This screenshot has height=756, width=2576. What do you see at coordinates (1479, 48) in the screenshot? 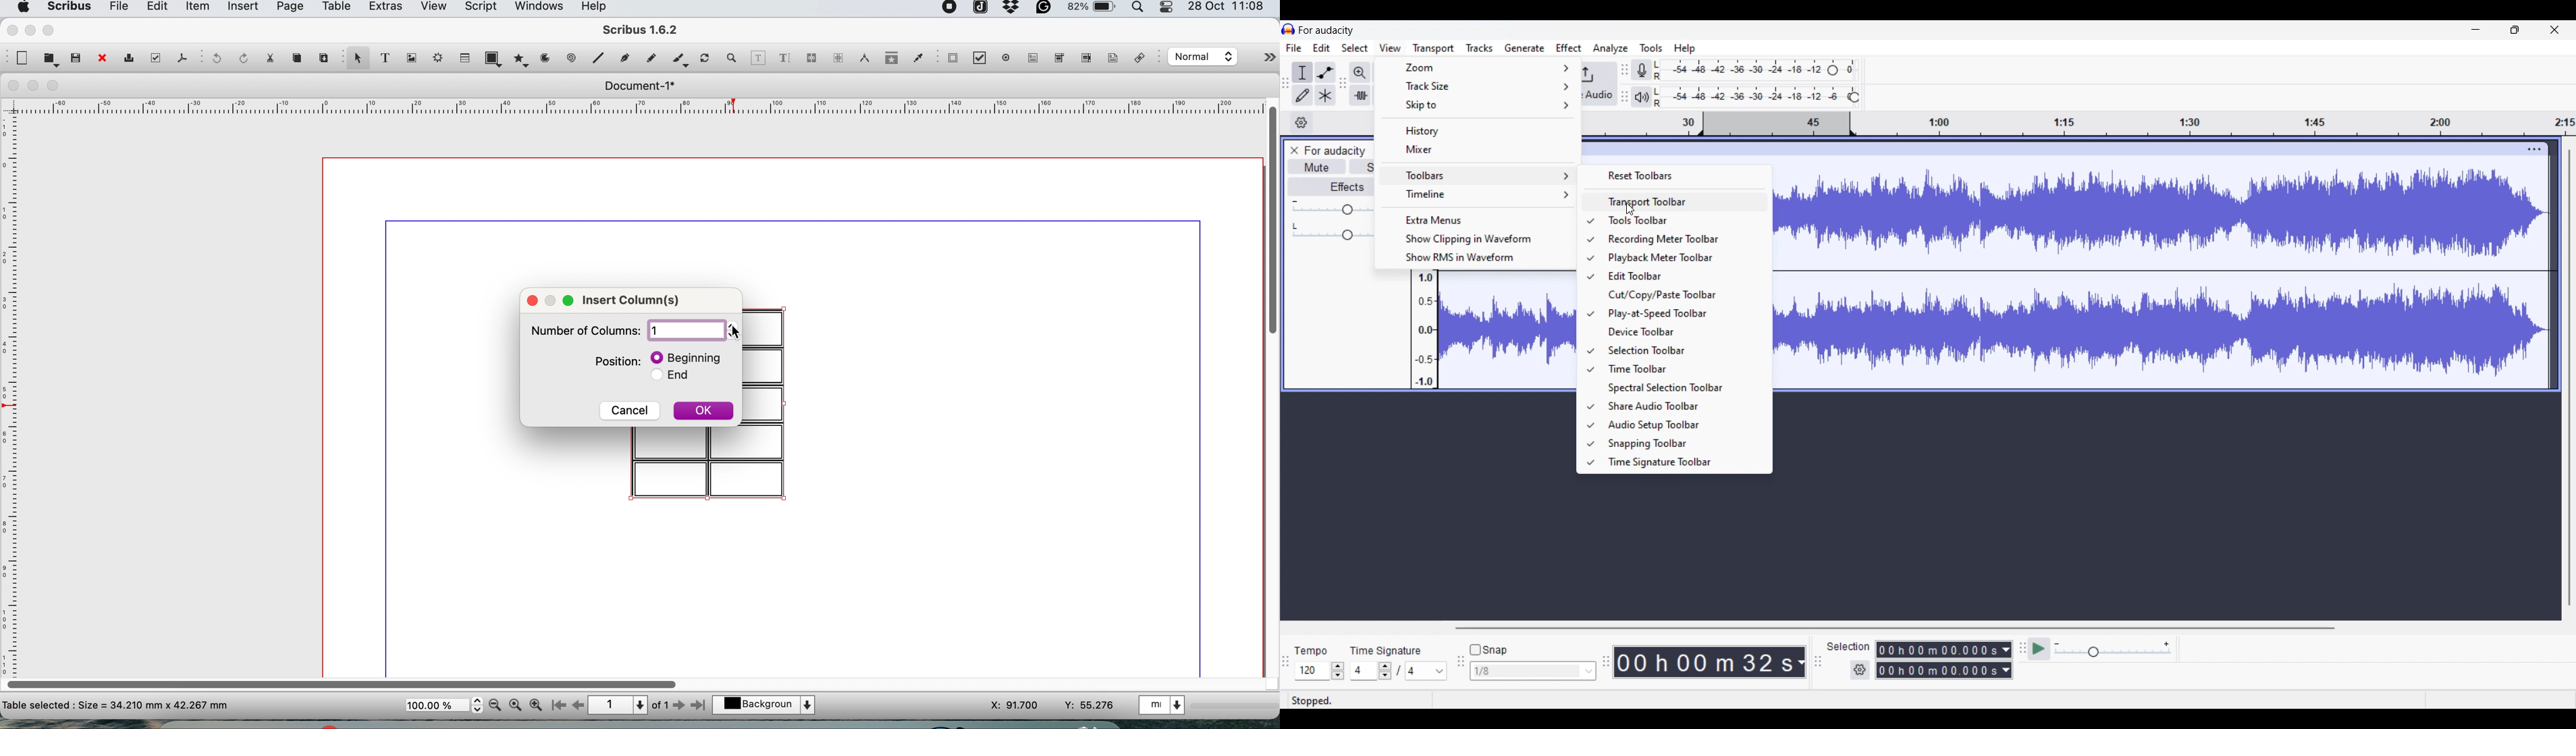
I see `Tracks menu` at bounding box center [1479, 48].